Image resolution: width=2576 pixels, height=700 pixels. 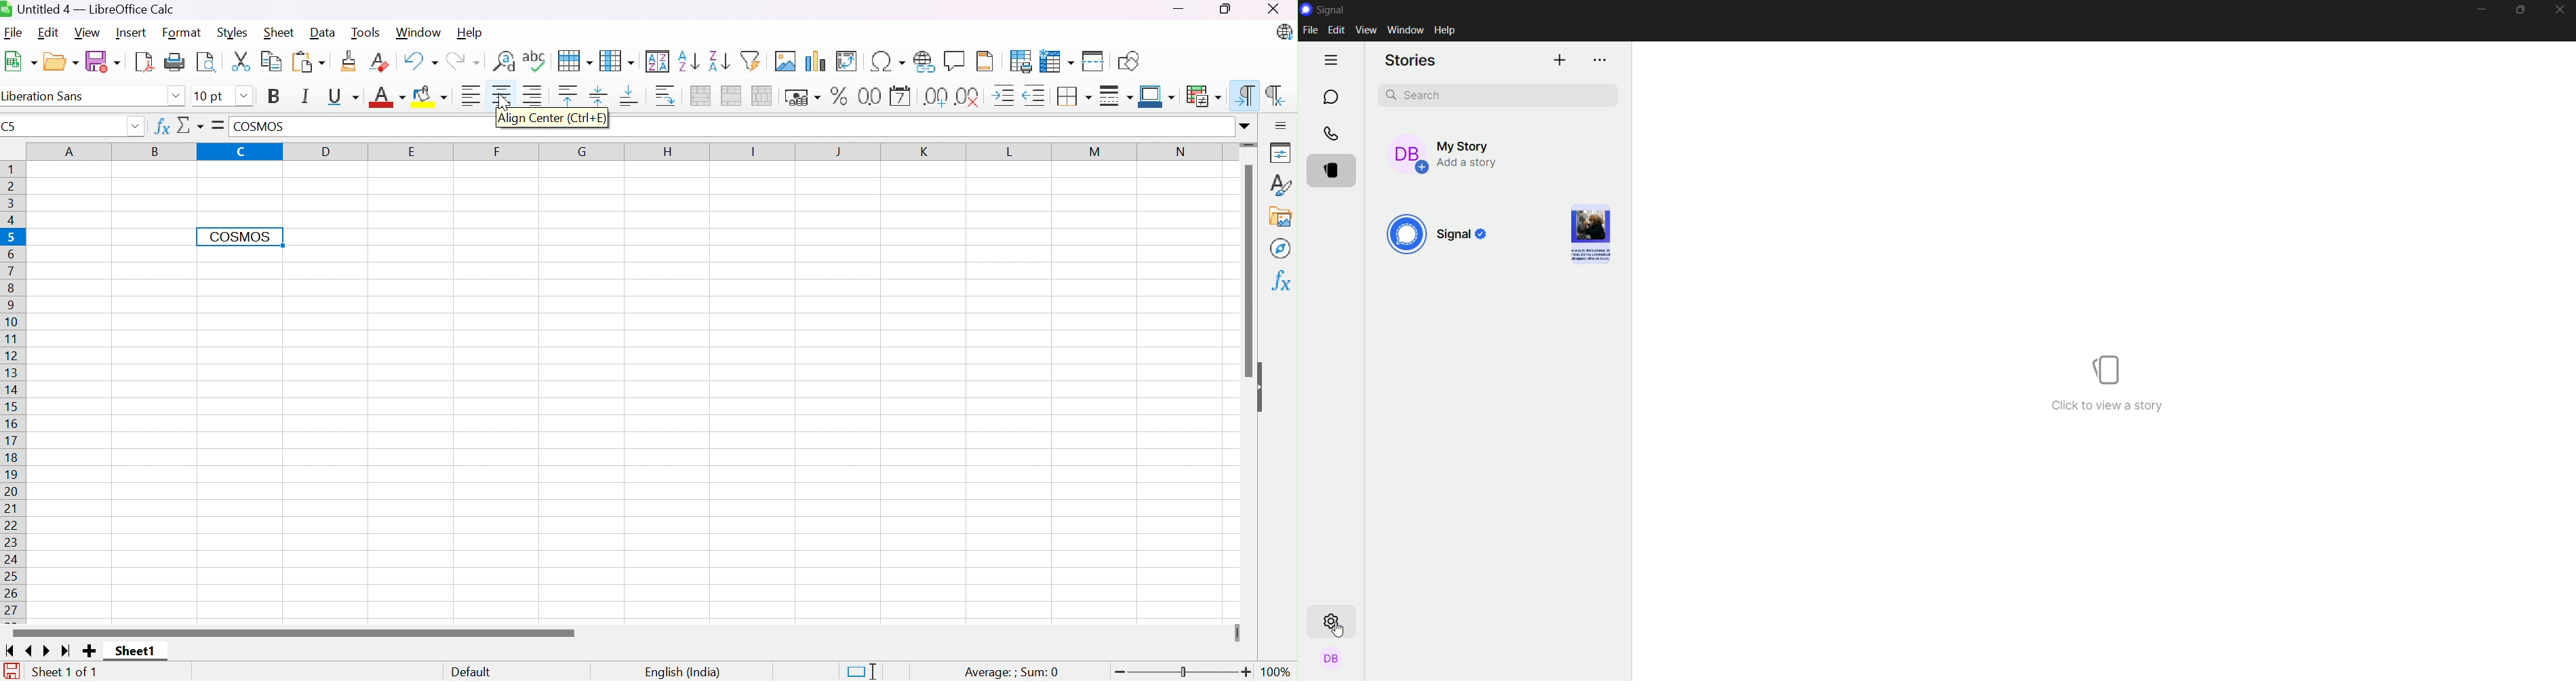 I want to click on Default, so click(x=471, y=669).